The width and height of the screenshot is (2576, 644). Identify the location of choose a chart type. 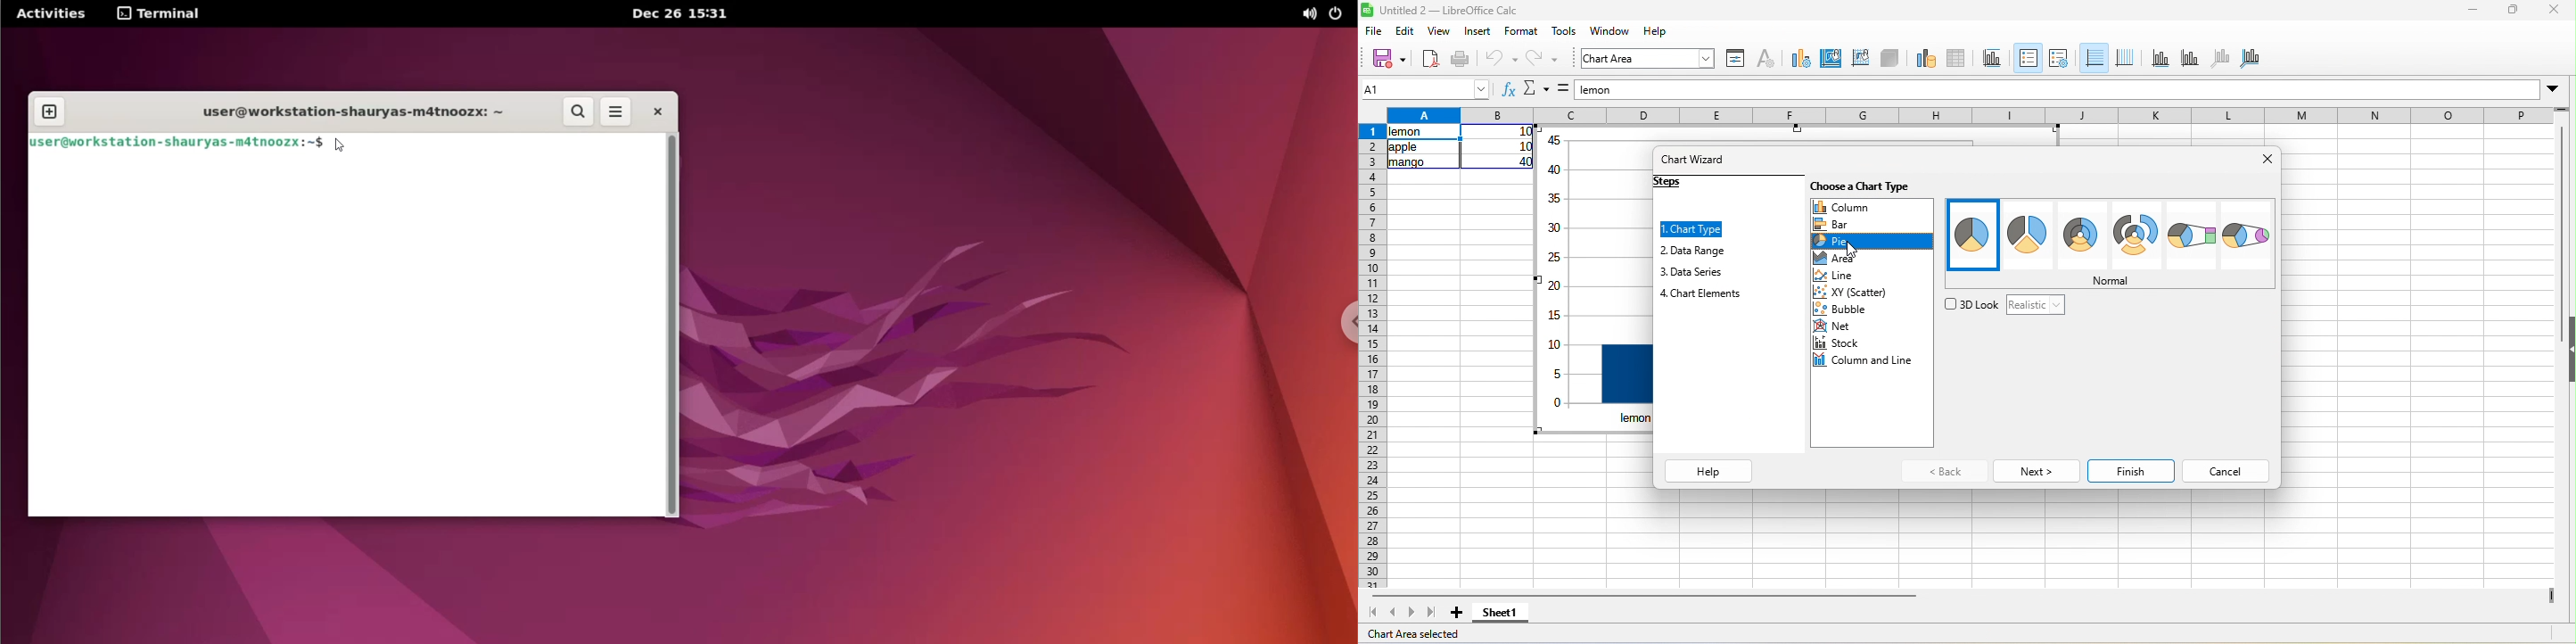
(1871, 189).